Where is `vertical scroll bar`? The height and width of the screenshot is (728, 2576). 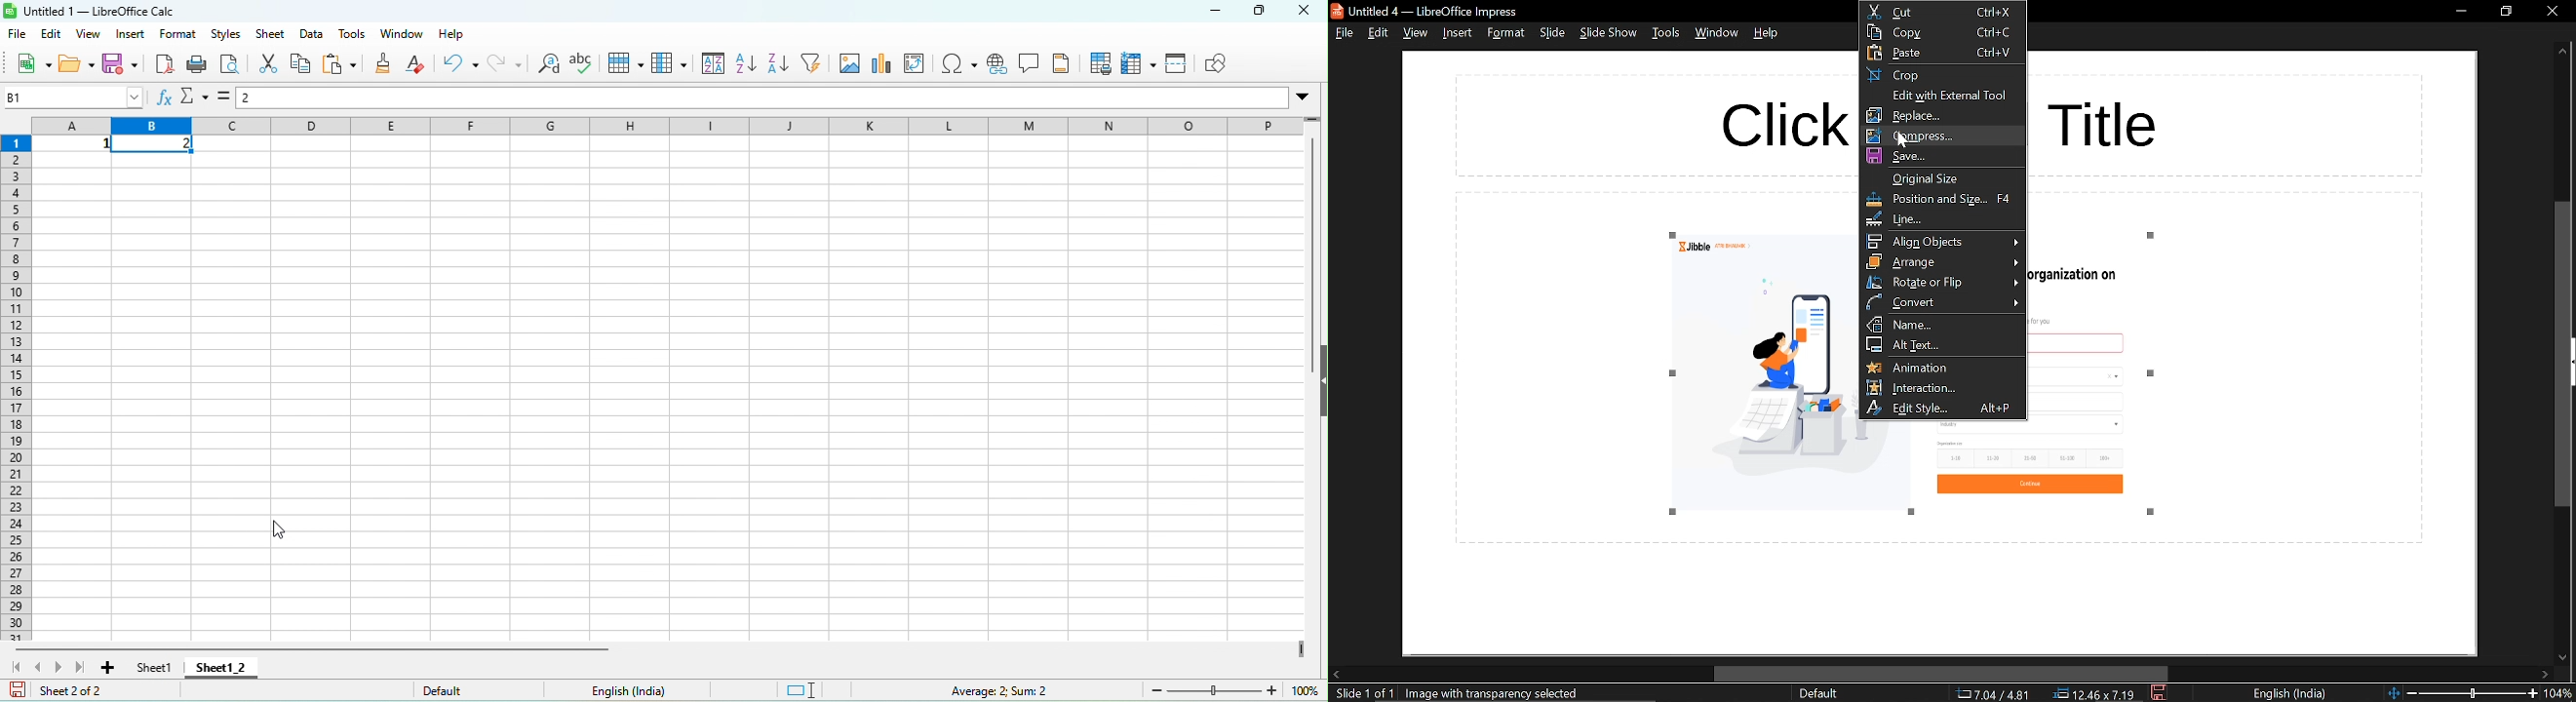 vertical scroll bar is located at coordinates (1309, 231).